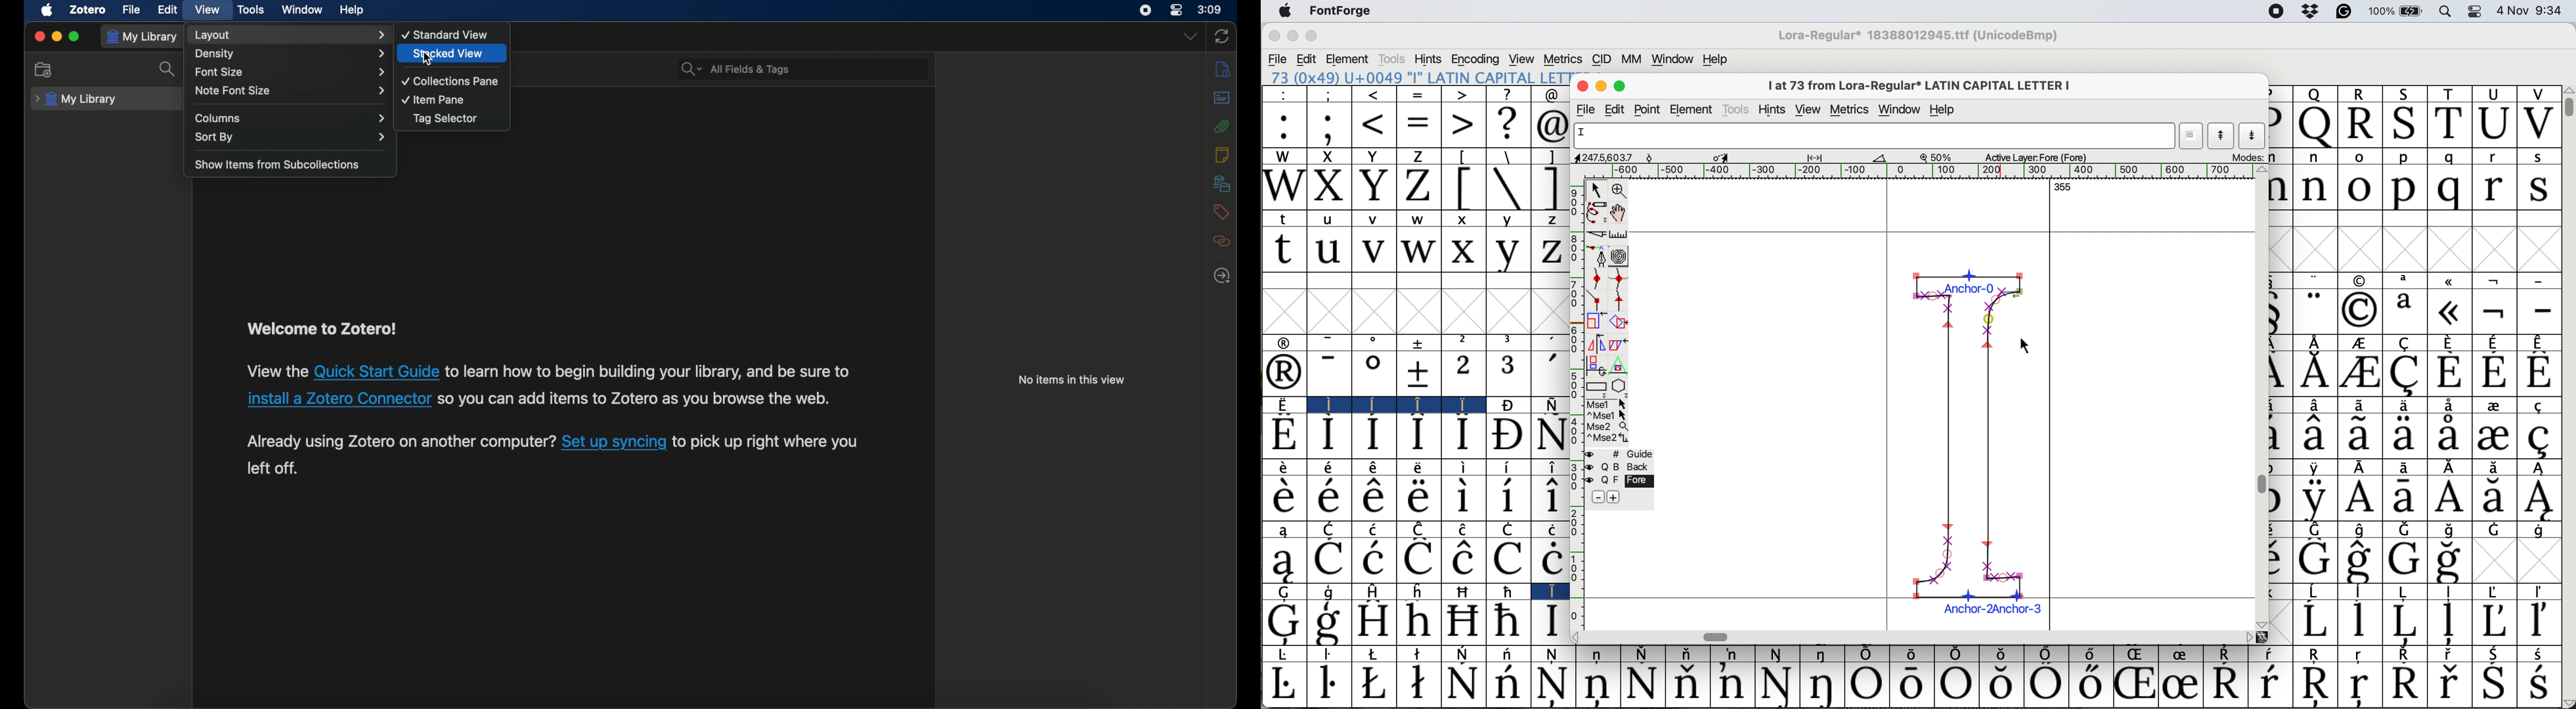 The image size is (2576, 728). What do you see at coordinates (1330, 341) in the screenshot?
I see `-` at bounding box center [1330, 341].